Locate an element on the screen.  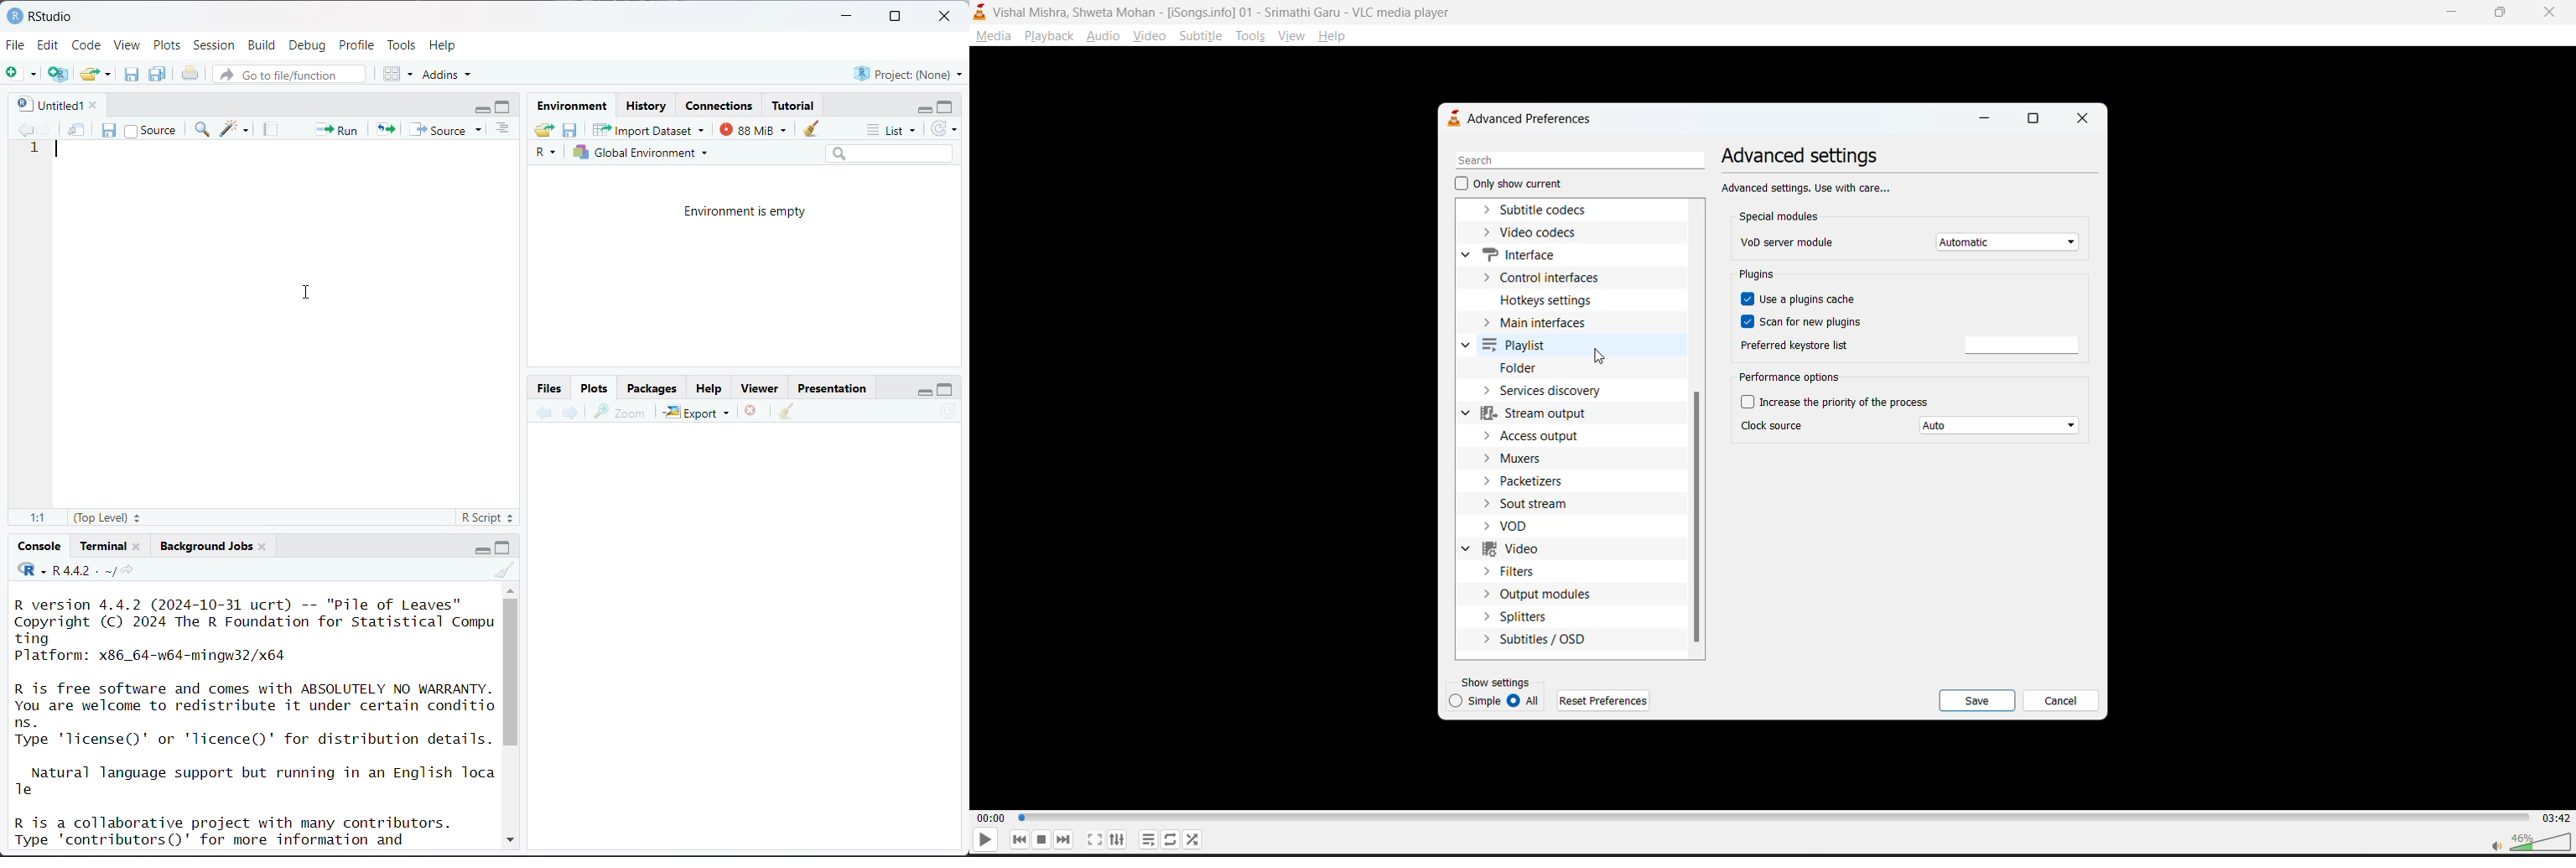
advanced preferences is located at coordinates (1528, 120).